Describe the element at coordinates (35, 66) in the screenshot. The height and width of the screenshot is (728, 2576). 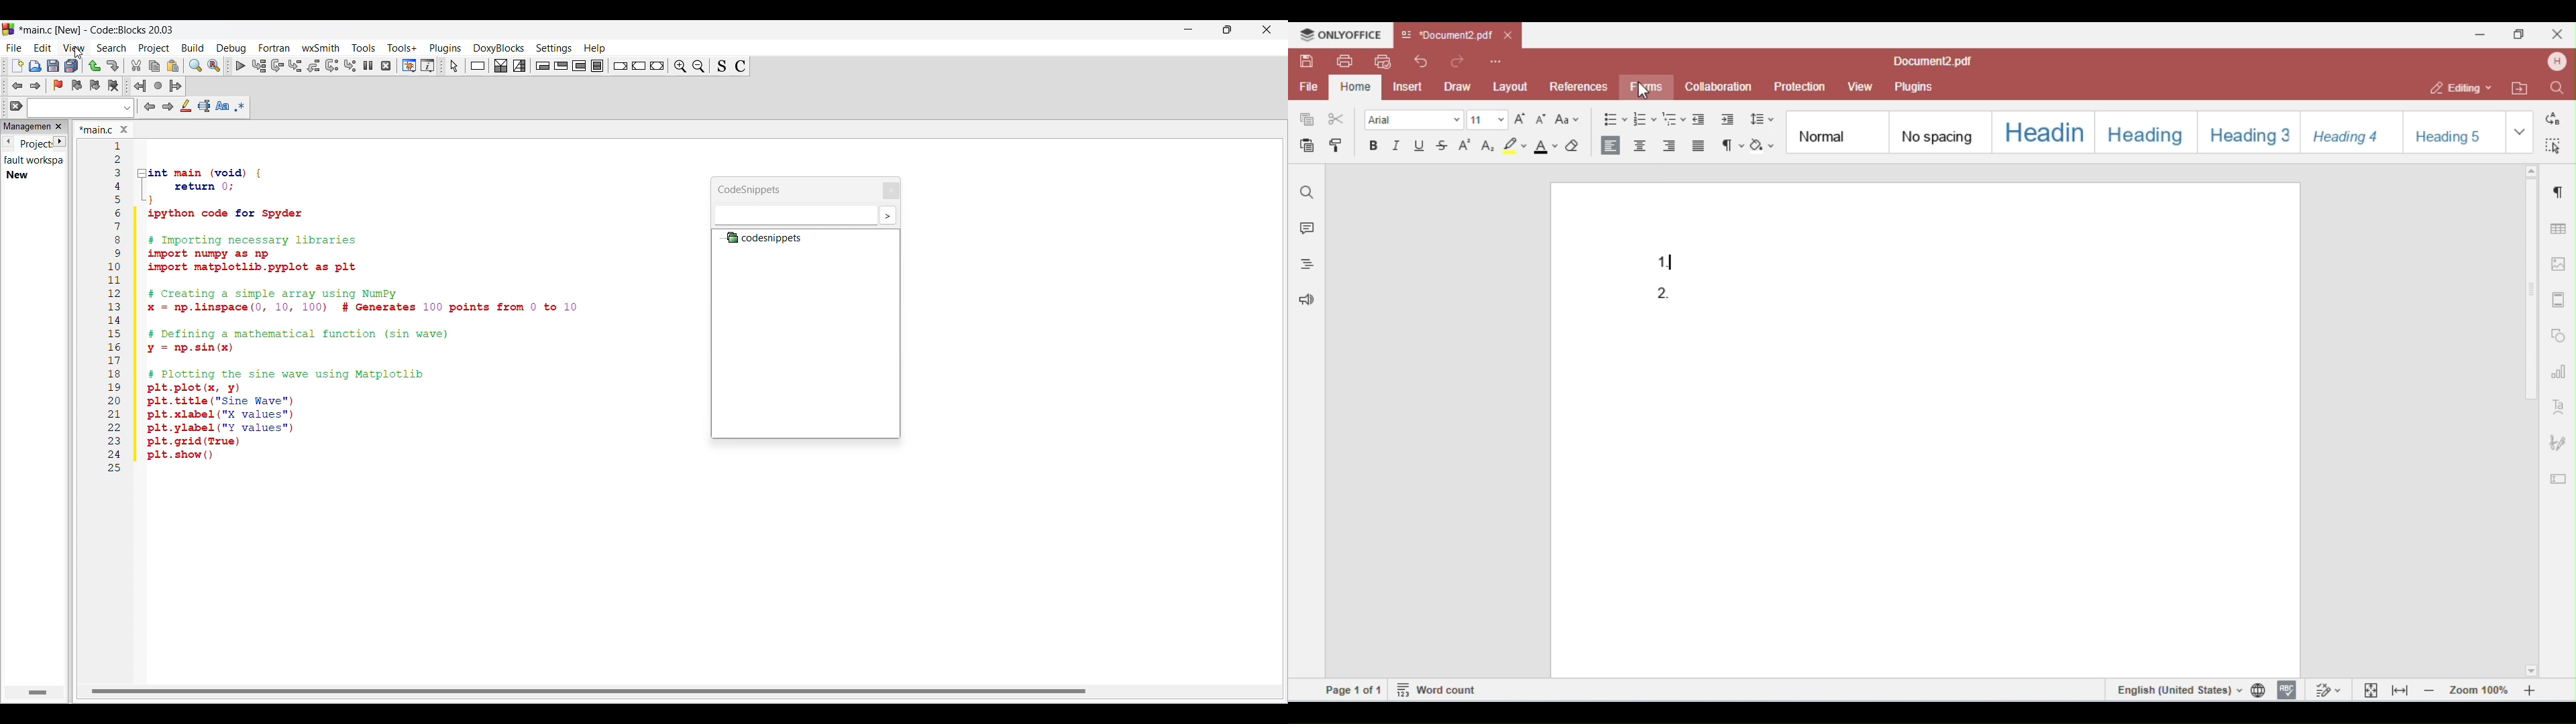
I see `Open` at that location.